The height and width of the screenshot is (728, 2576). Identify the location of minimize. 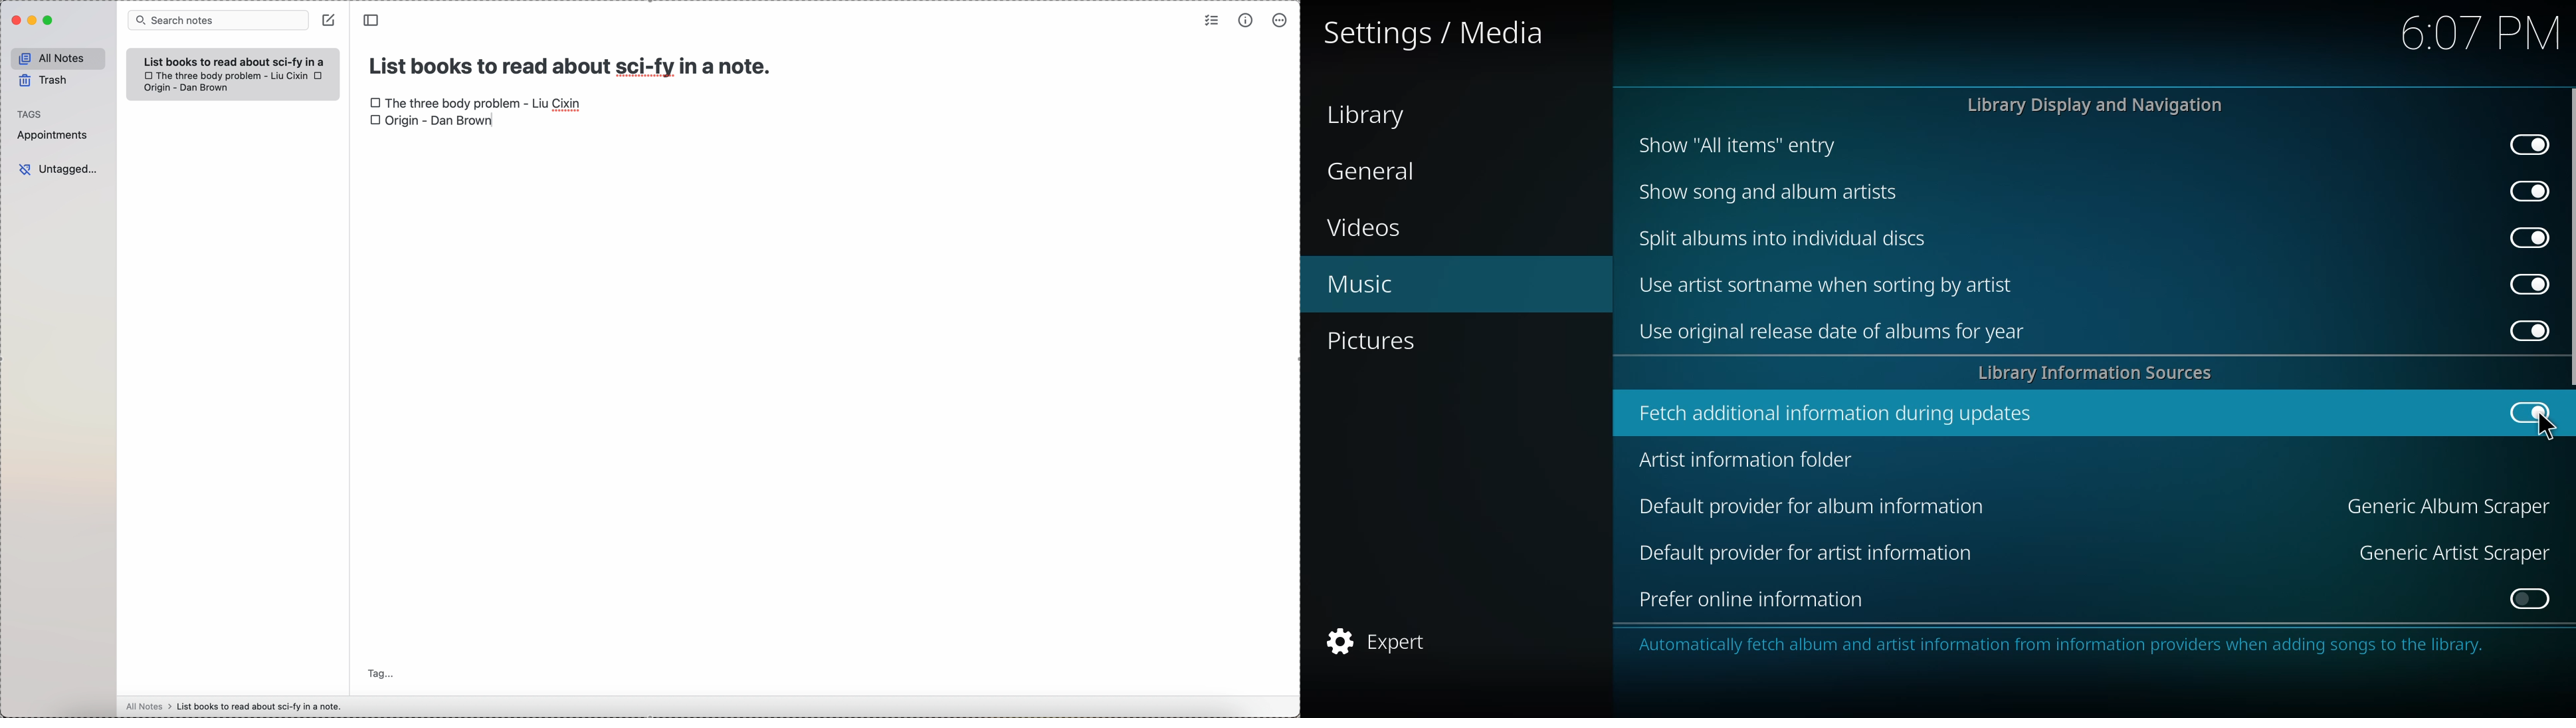
(30, 20).